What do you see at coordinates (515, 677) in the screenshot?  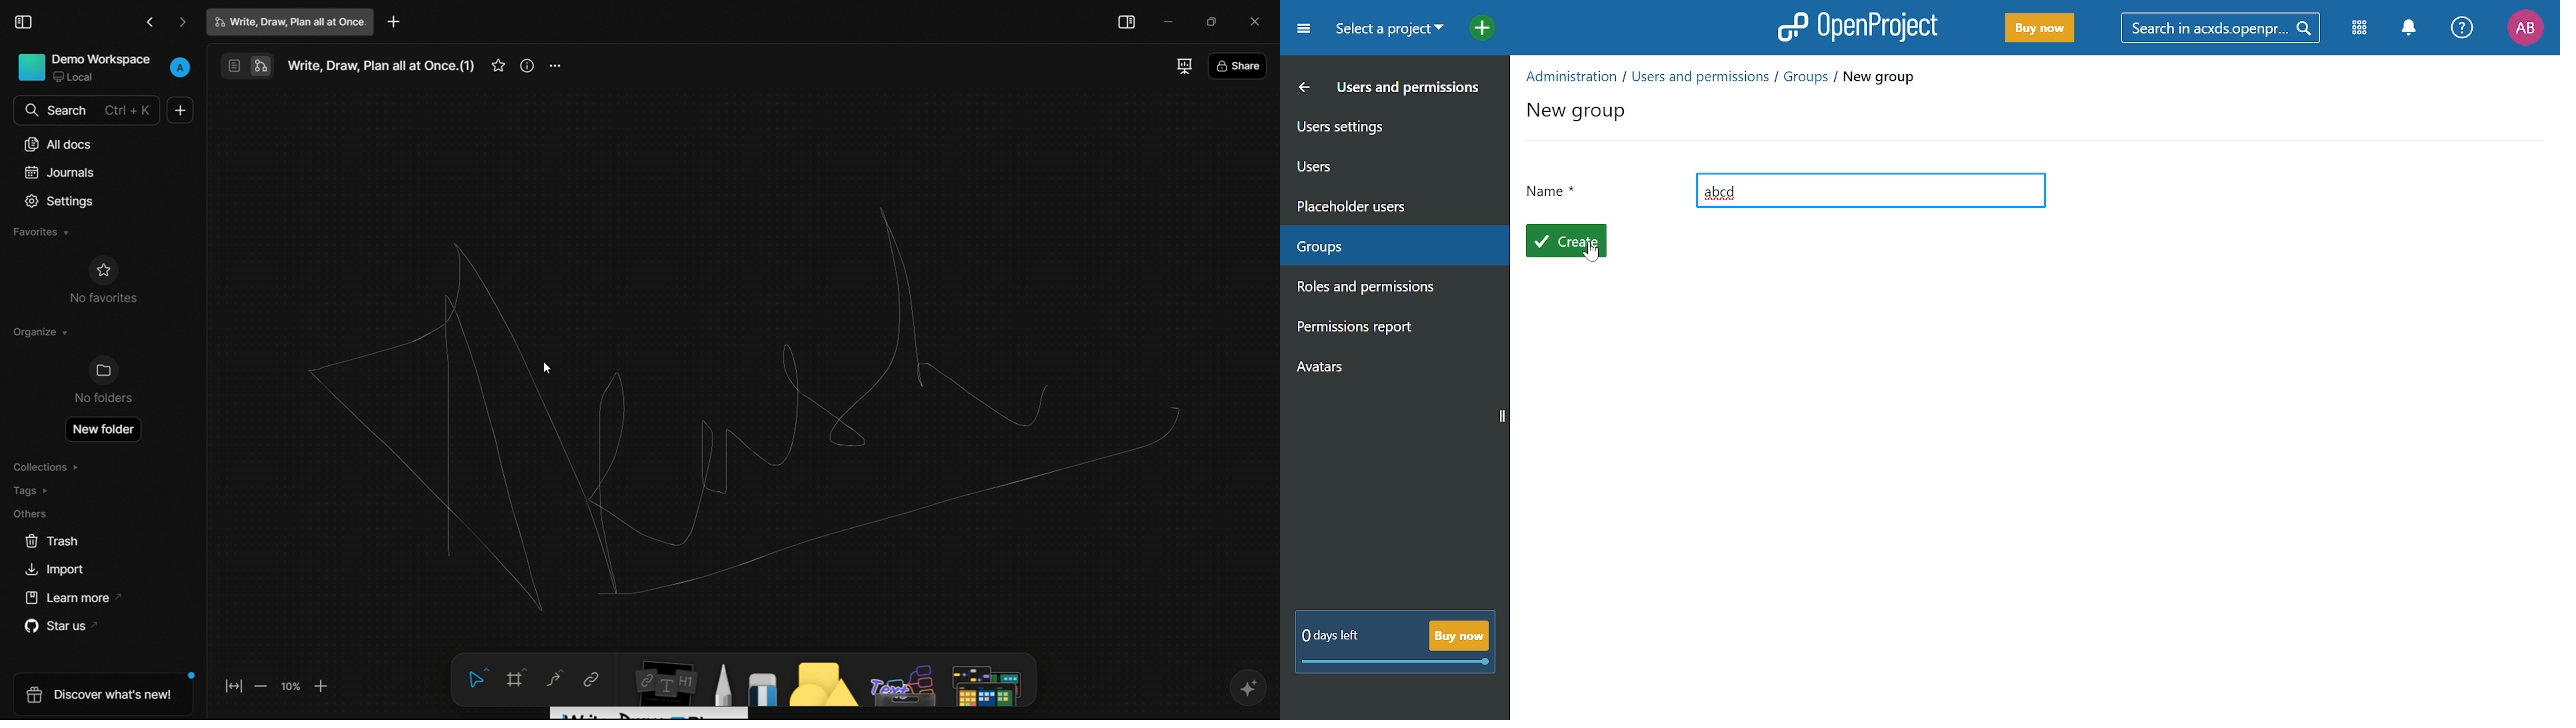 I see `frame` at bounding box center [515, 677].